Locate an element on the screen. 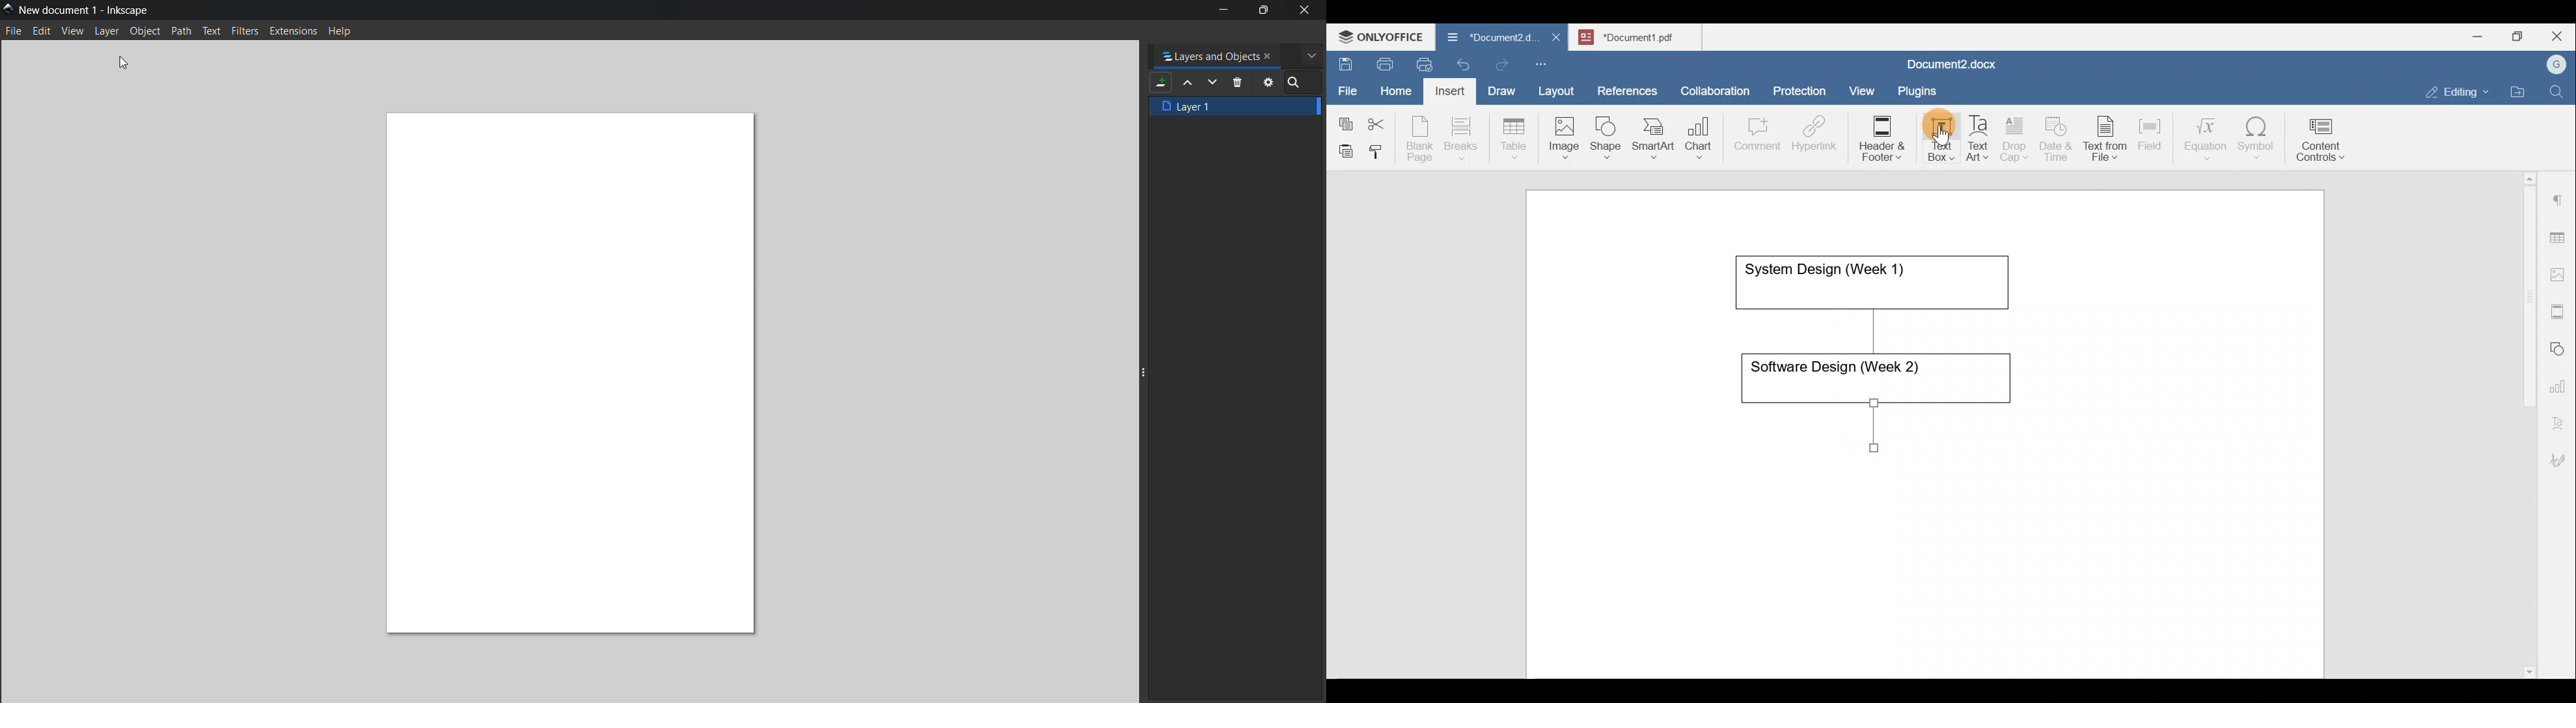 This screenshot has height=728, width=2576. Chart is located at coordinates (1696, 139).